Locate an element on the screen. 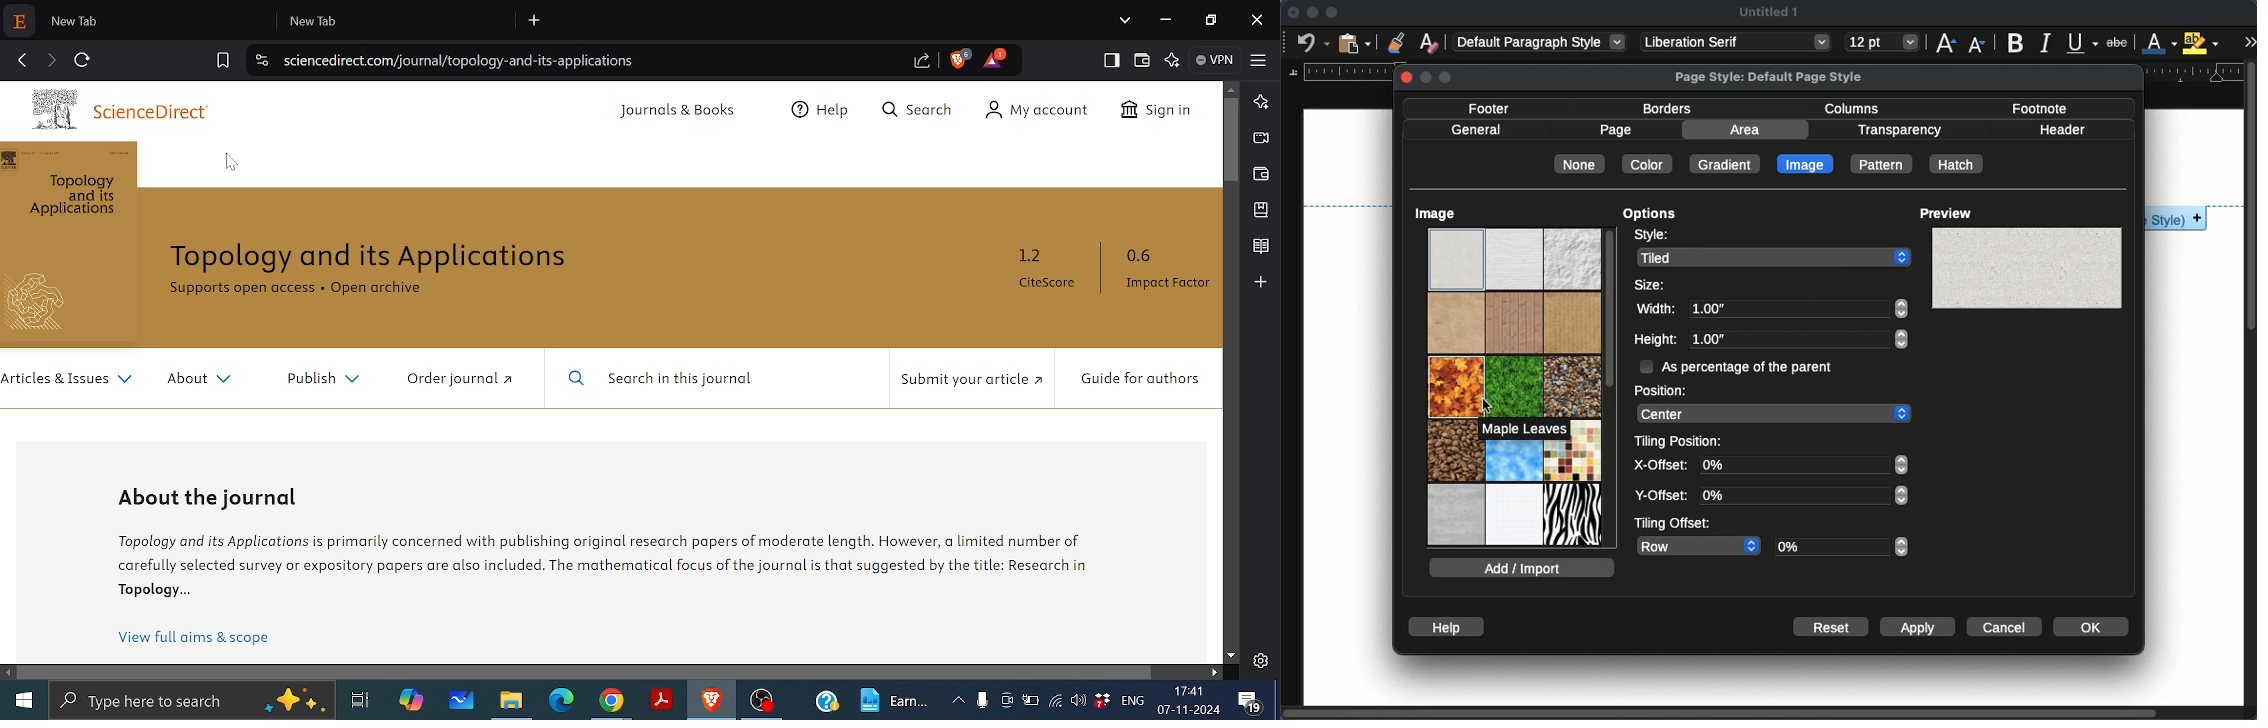  0% is located at coordinates (1805, 496).